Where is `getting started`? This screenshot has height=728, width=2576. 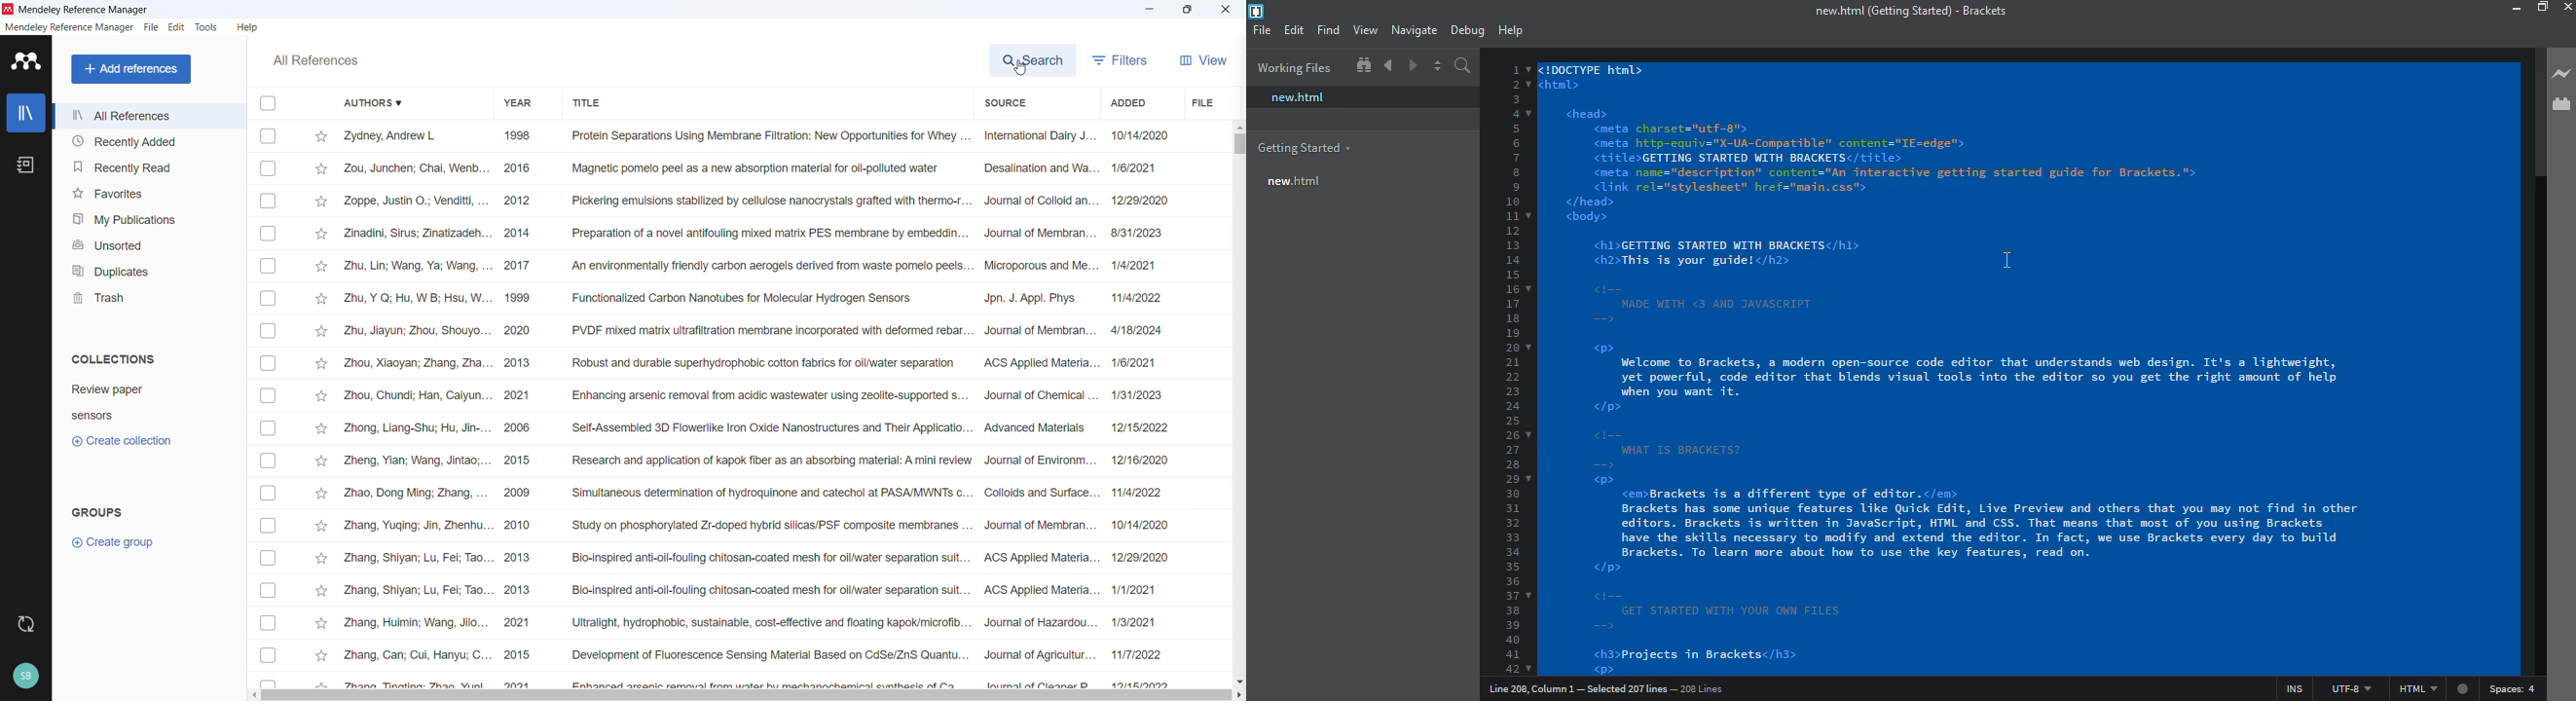 getting started is located at coordinates (1306, 147).